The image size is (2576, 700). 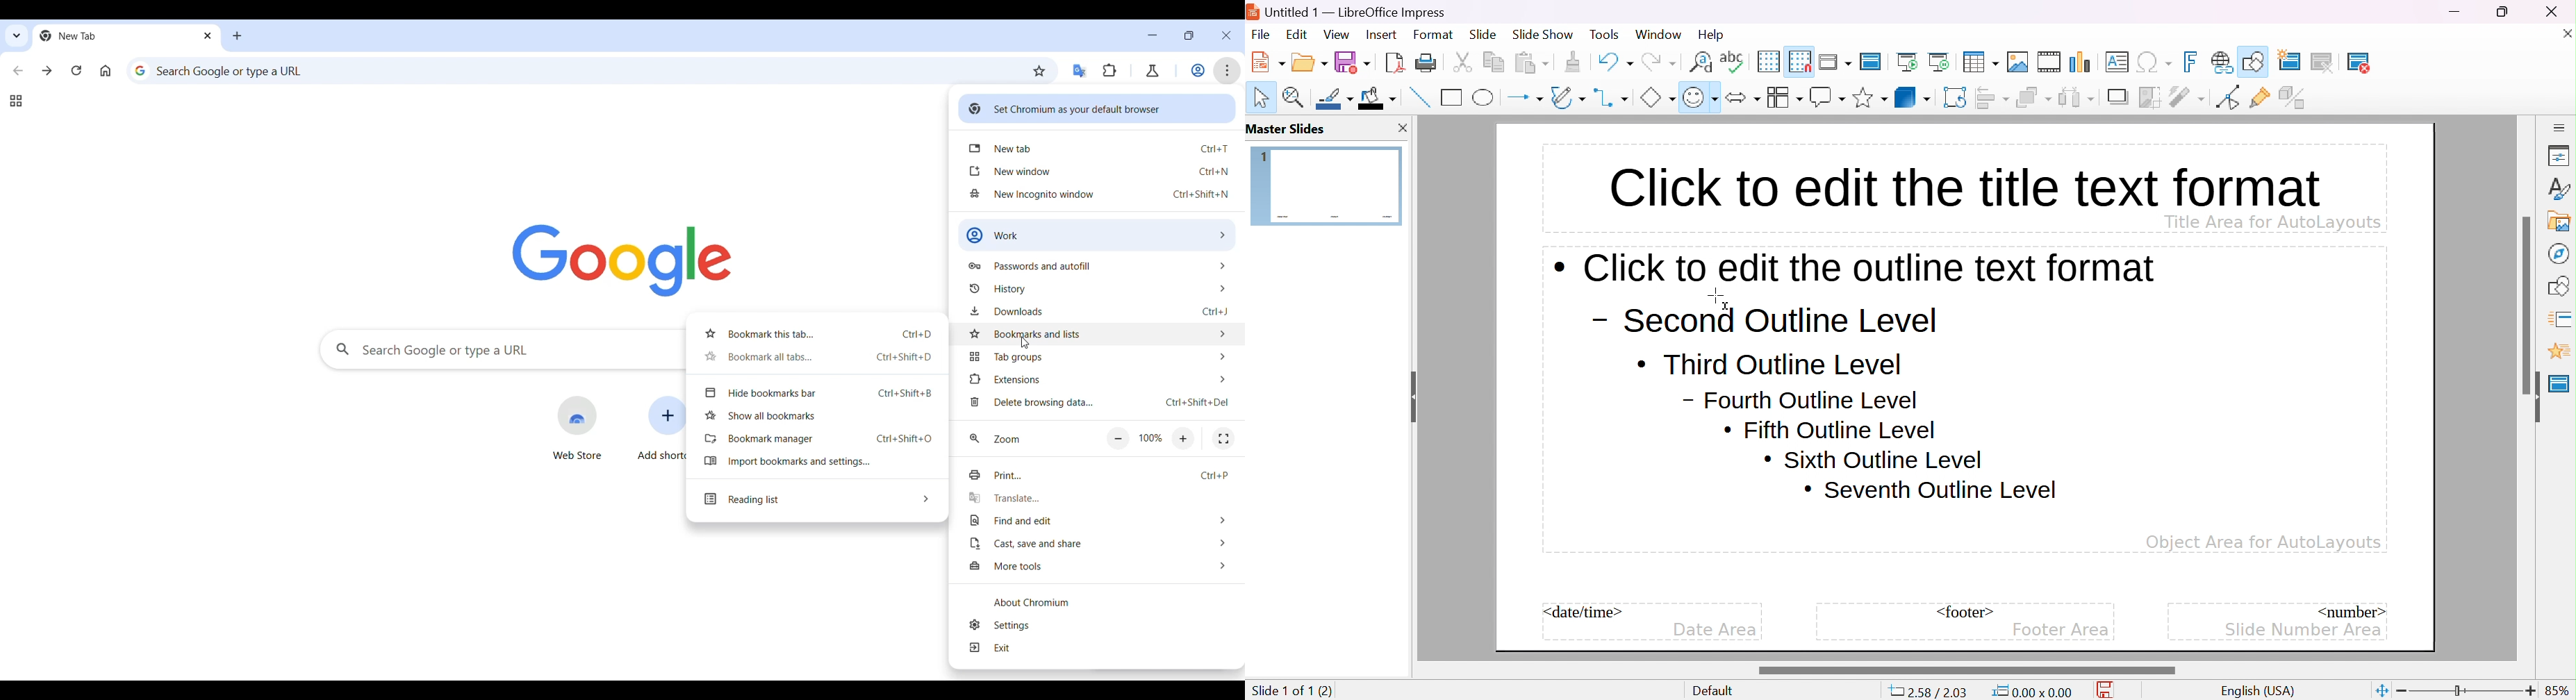 What do you see at coordinates (1614, 60) in the screenshot?
I see `undo` at bounding box center [1614, 60].